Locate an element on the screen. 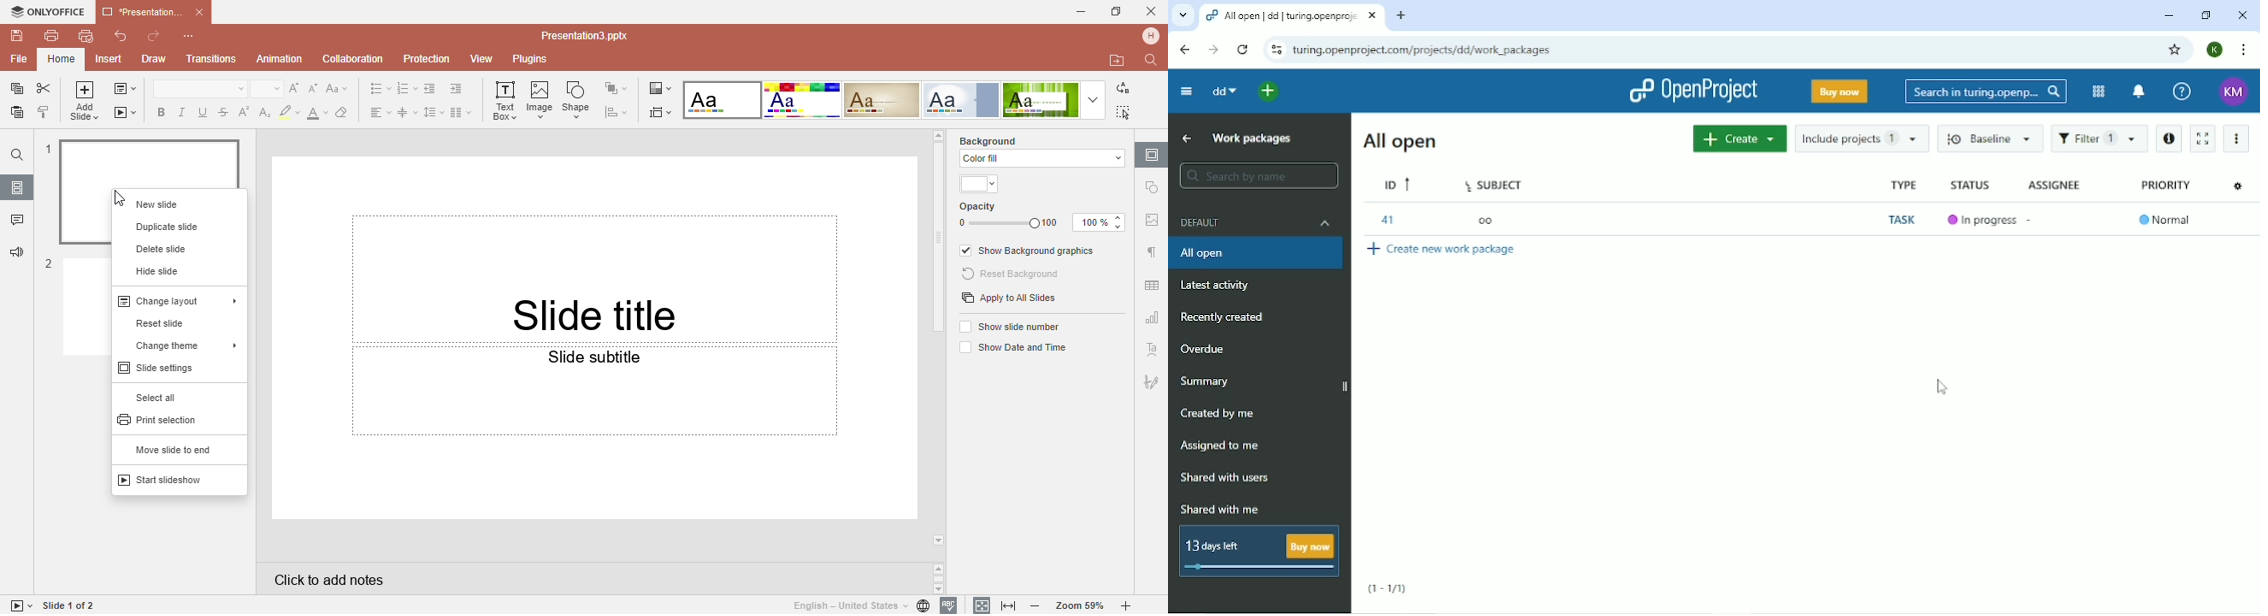 The width and height of the screenshot is (2268, 616). Plugins is located at coordinates (538, 60).